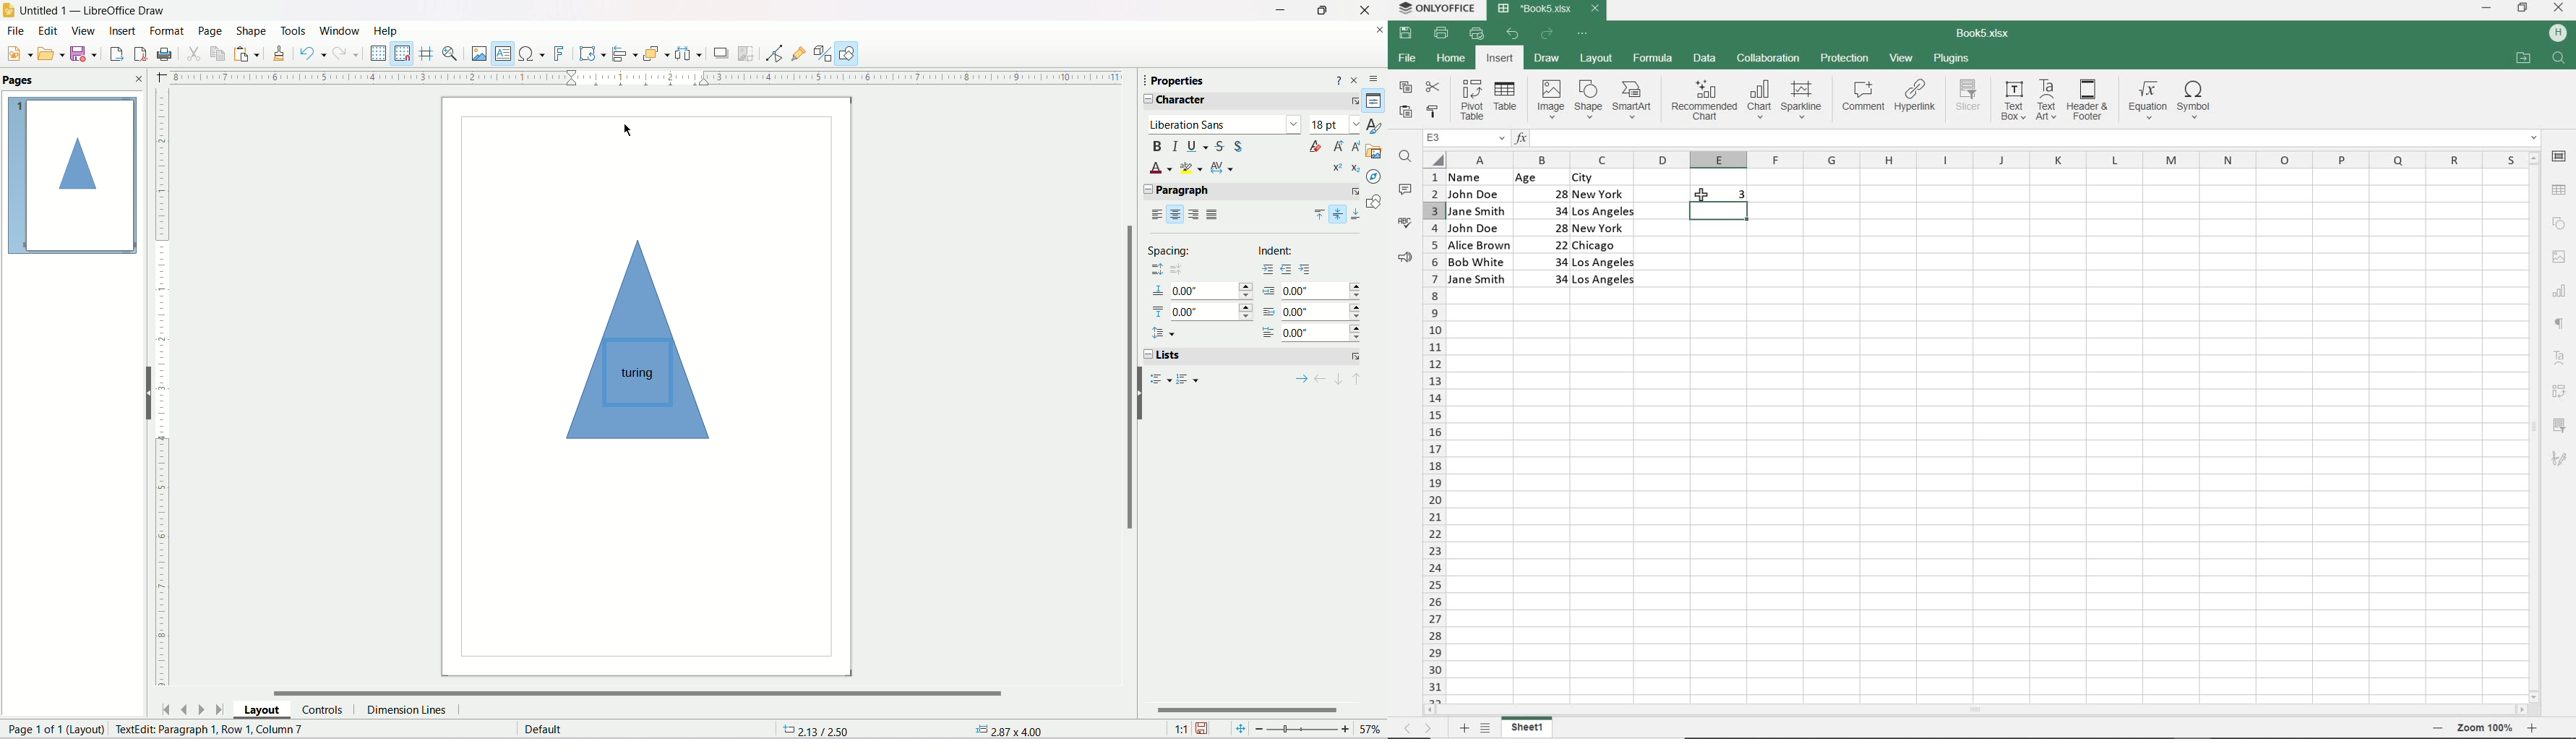 Image resolution: width=2576 pixels, height=756 pixels. Describe the element at coordinates (1180, 80) in the screenshot. I see `Properties` at that location.